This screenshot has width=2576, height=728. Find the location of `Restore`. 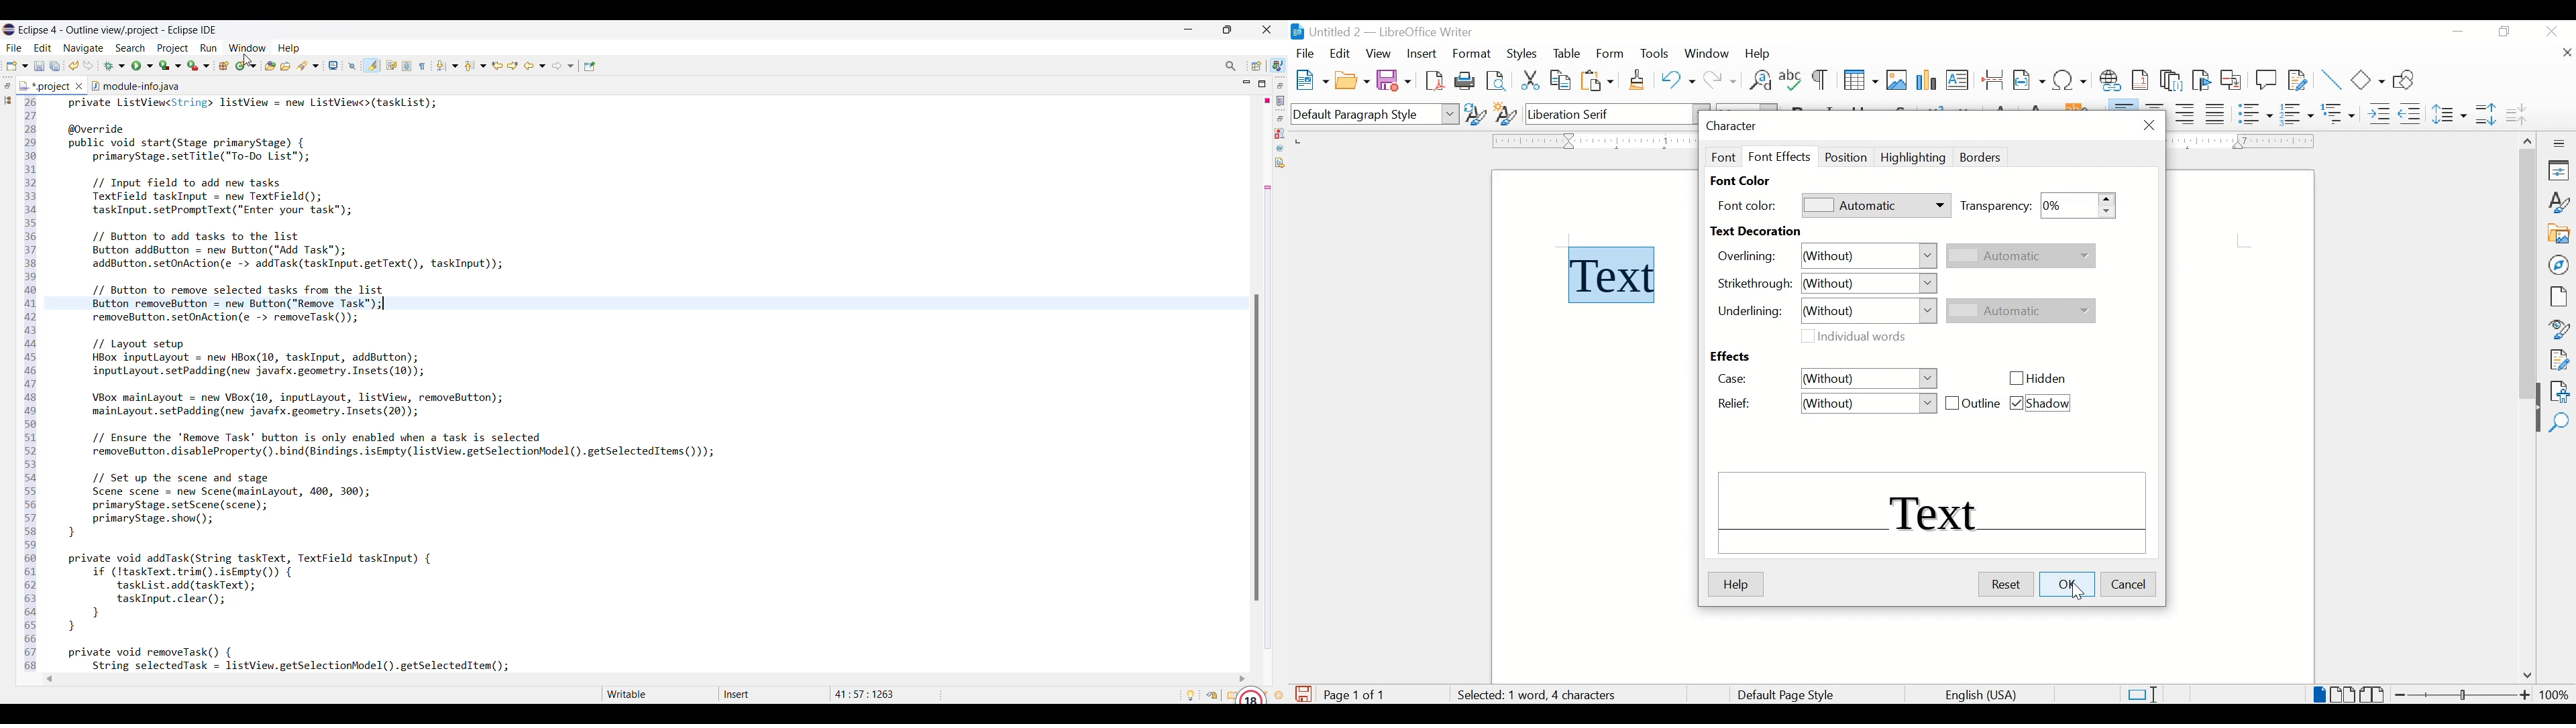

Restore is located at coordinates (1281, 85).